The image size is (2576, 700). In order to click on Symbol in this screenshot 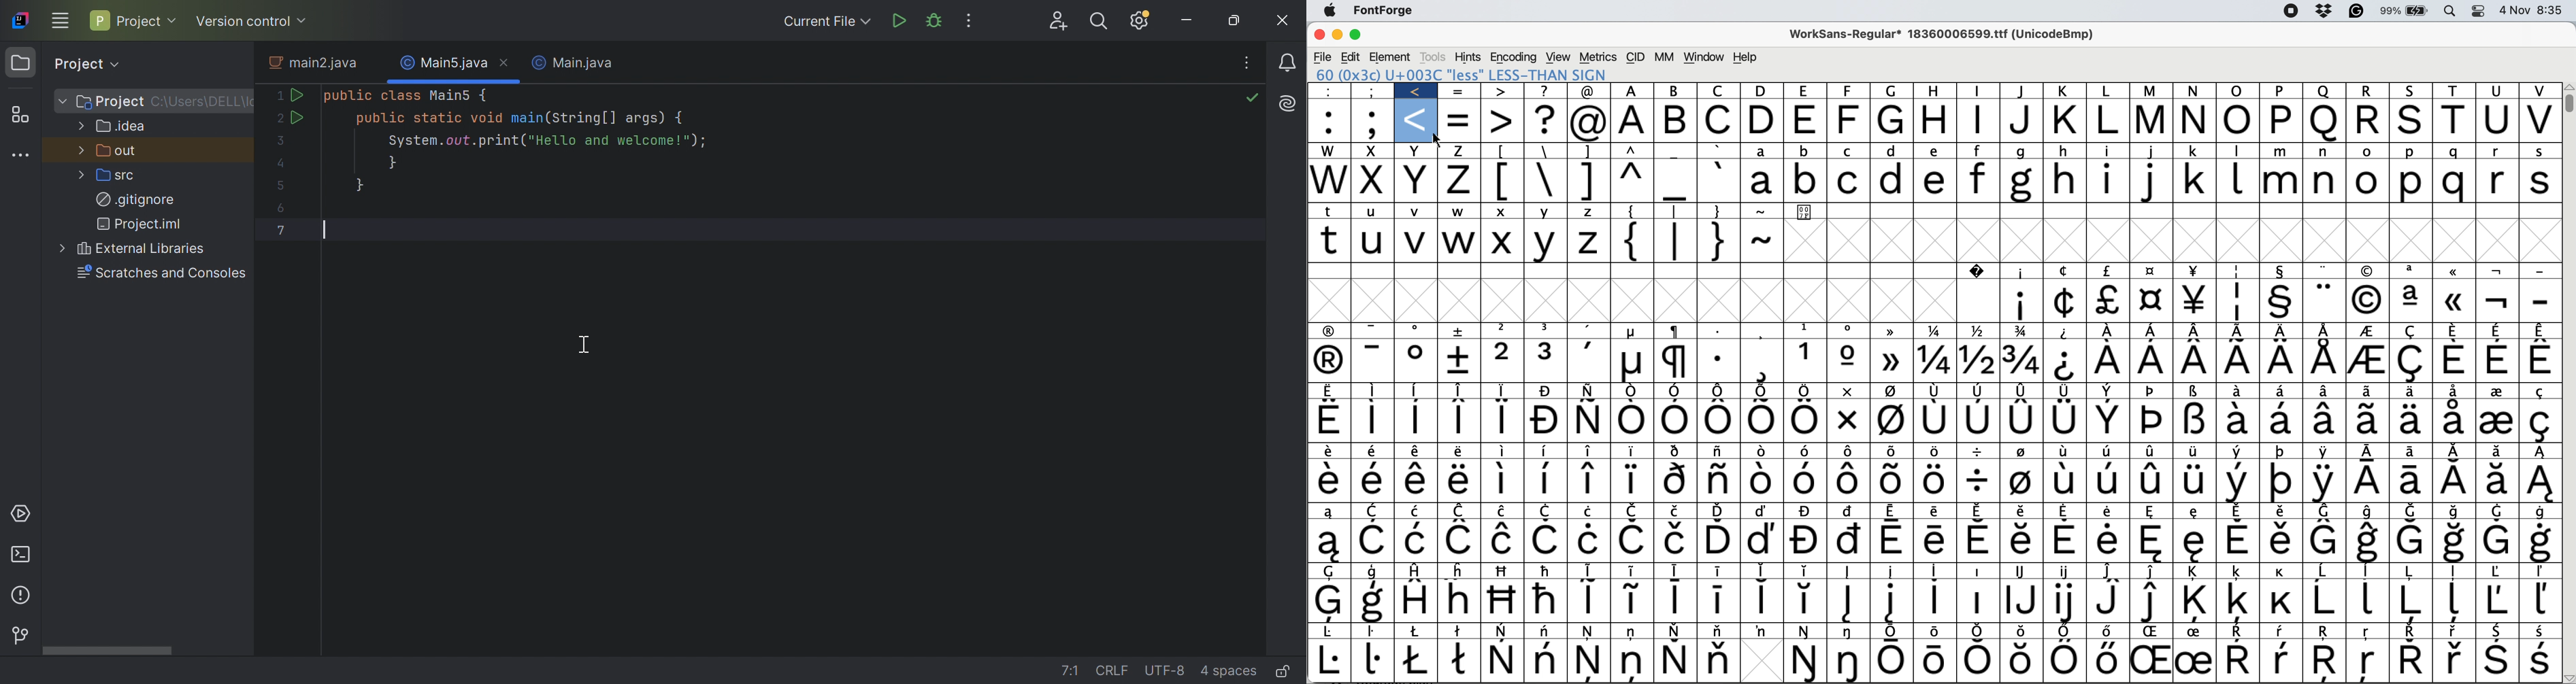, I will do `click(2410, 421)`.